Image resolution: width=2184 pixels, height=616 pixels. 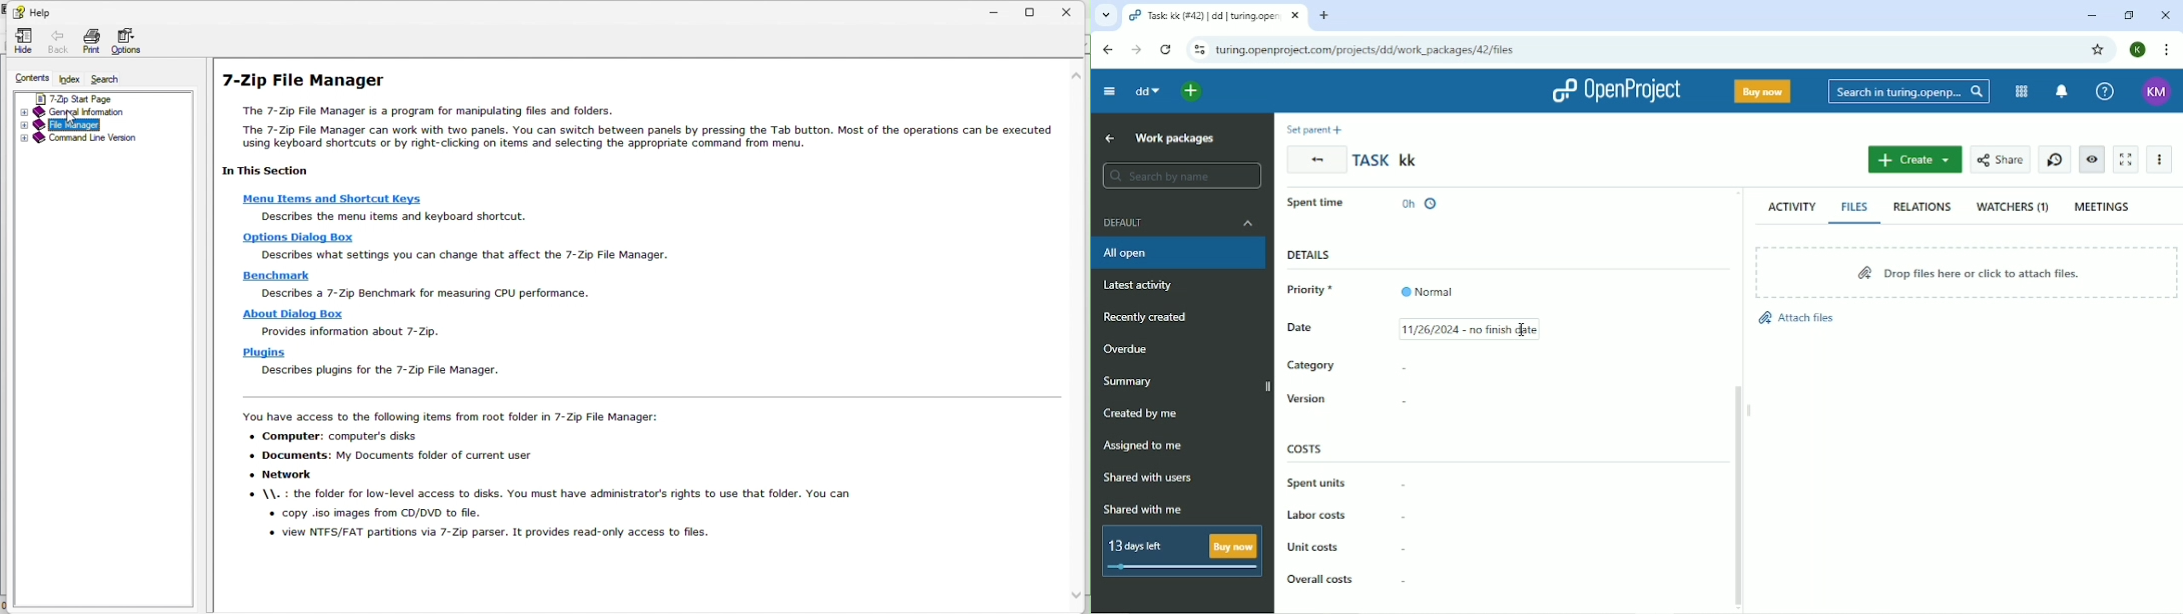 What do you see at coordinates (2158, 159) in the screenshot?
I see `More actions` at bounding box center [2158, 159].